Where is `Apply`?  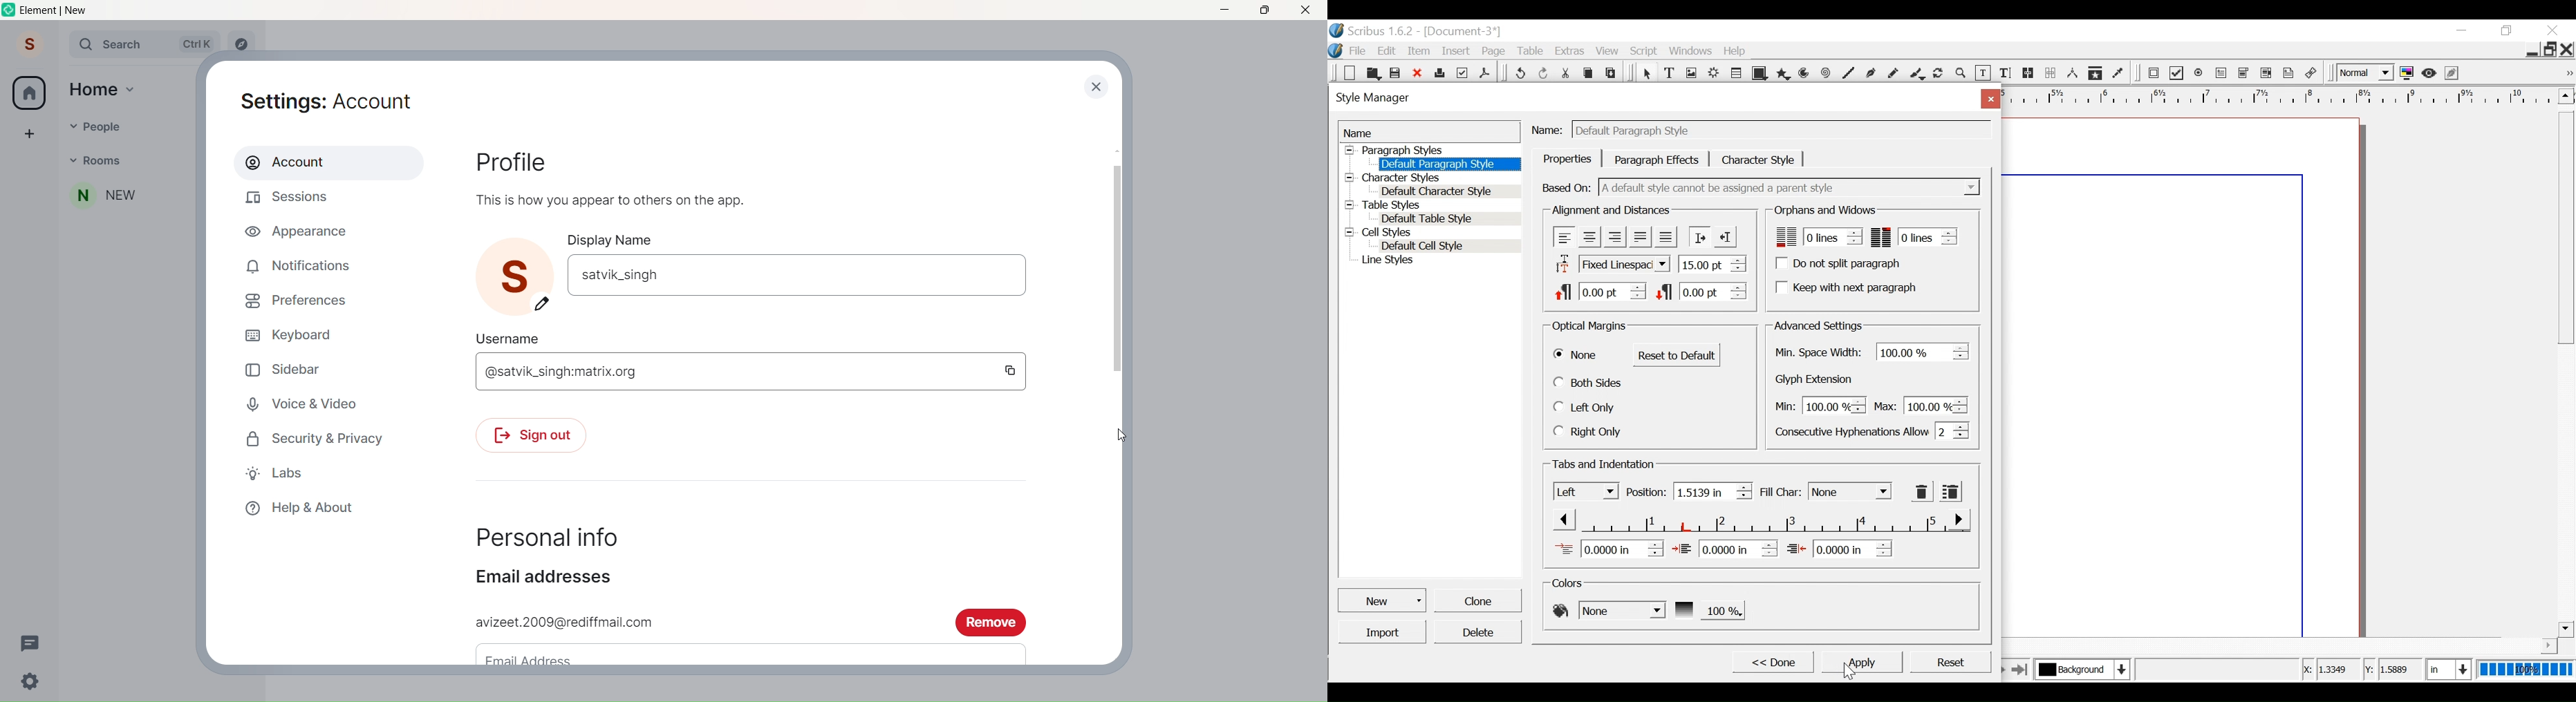
Apply is located at coordinates (1861, 661).